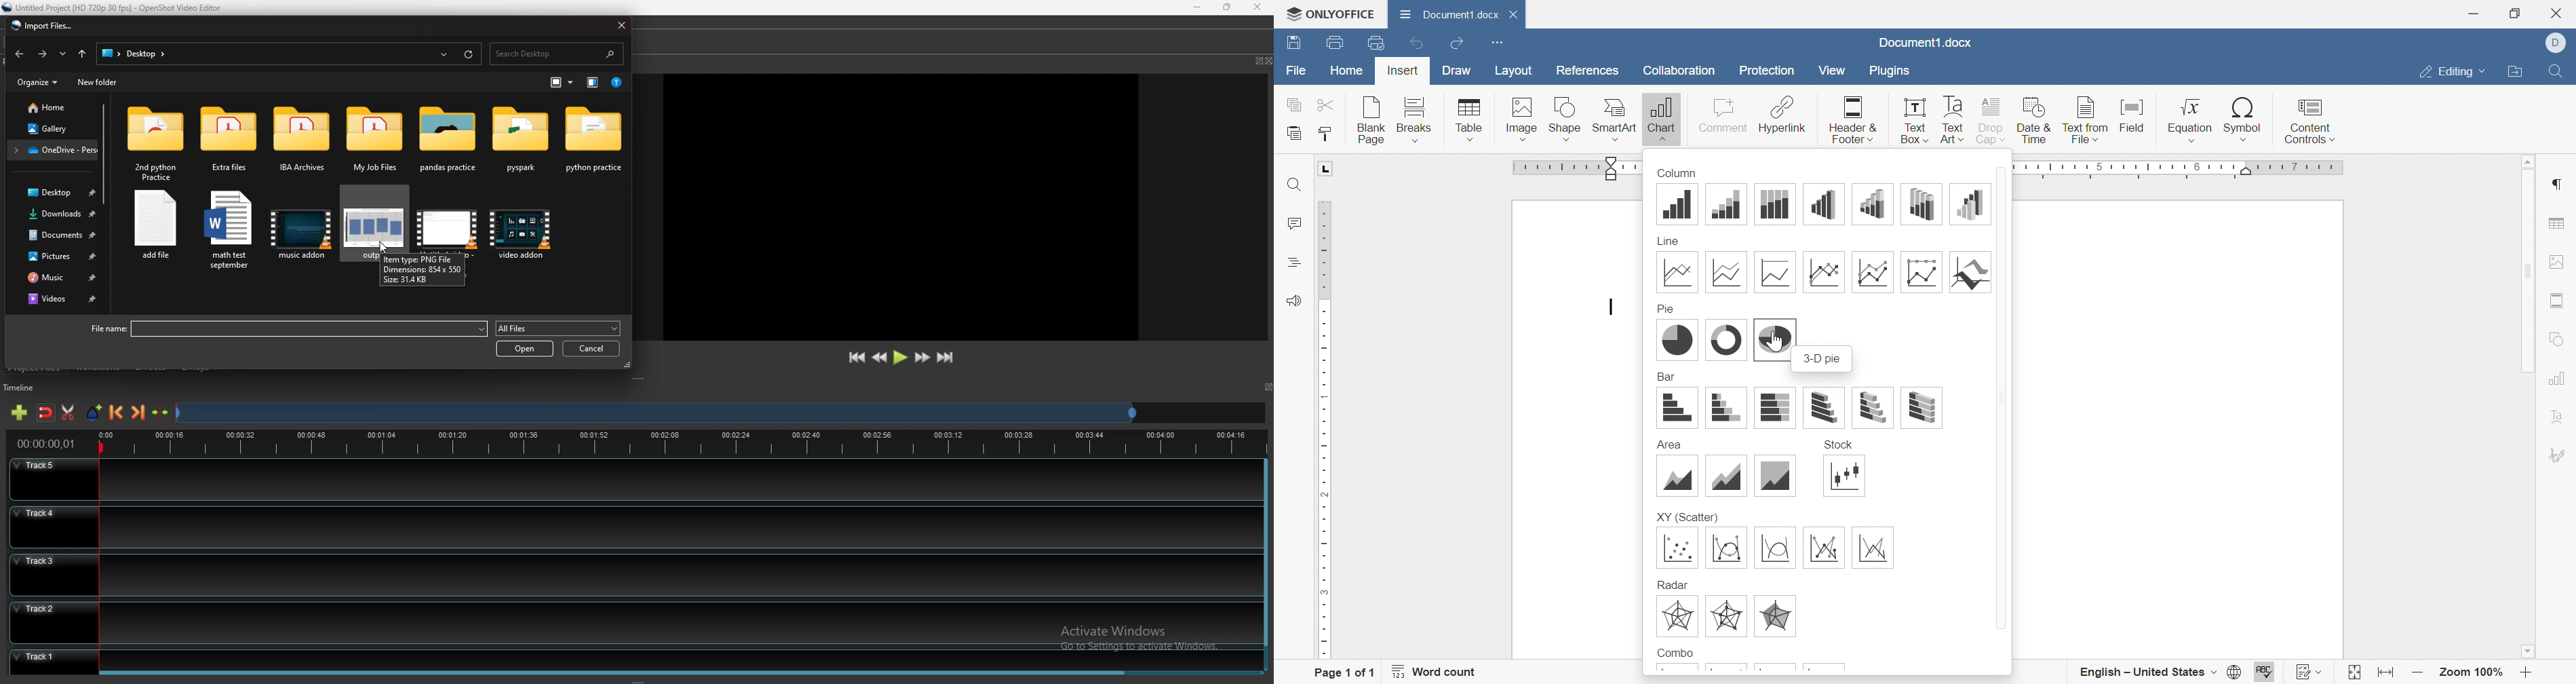  I want to click on Combo, so click(1675, 651).